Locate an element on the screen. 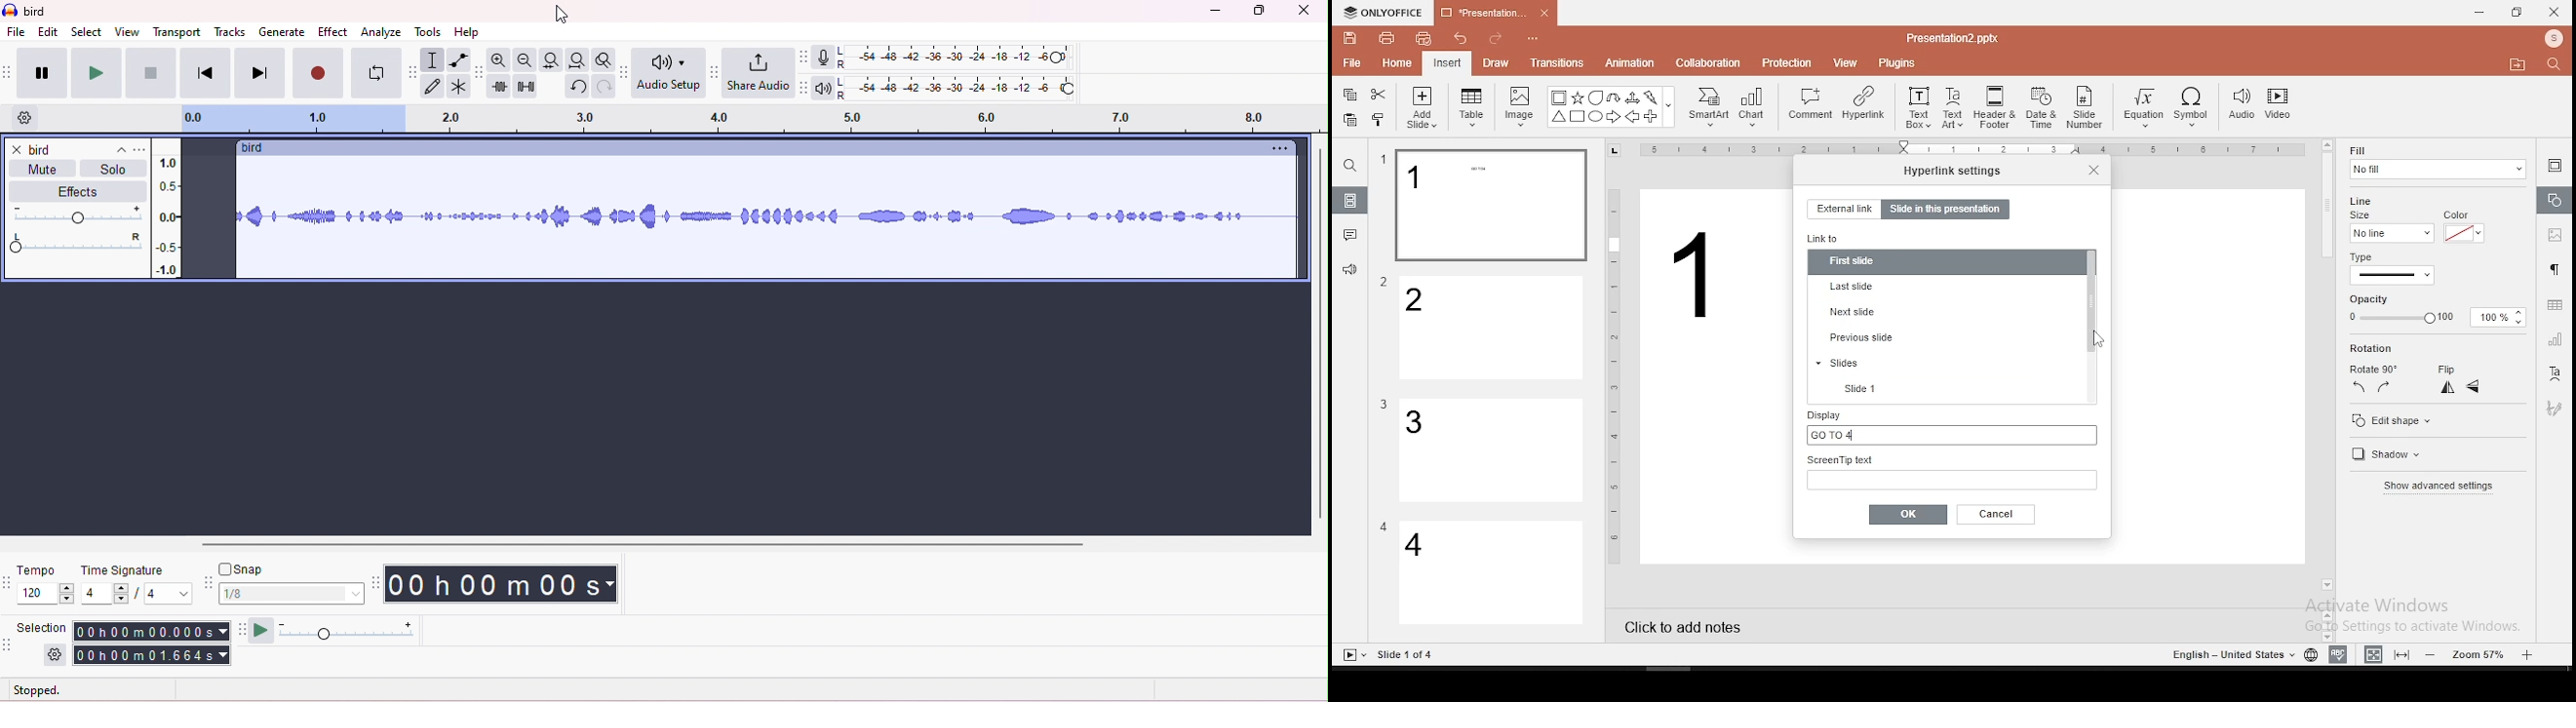 This screenshot has width=2576, height=728. chart settings is located at coordinates (2554, 339).